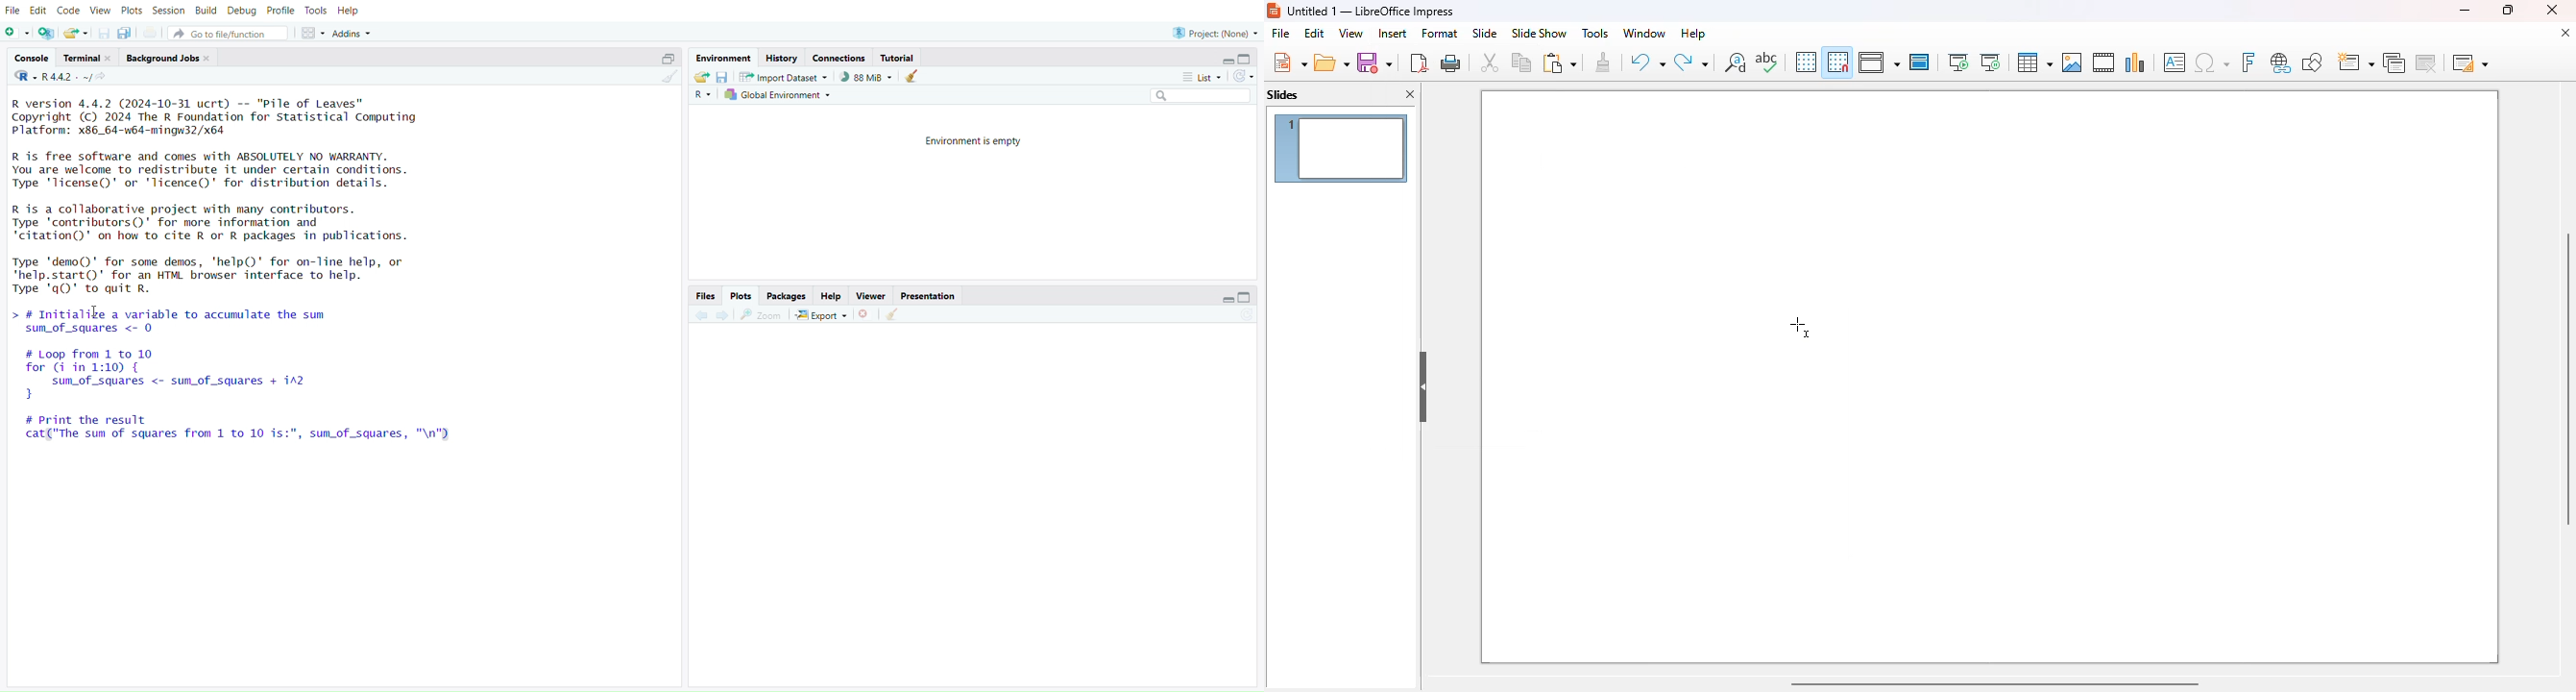  What do you see at coordinates (124, 33) in the screenshot?
I see `save all open documents` at bounding box center [124, 33].